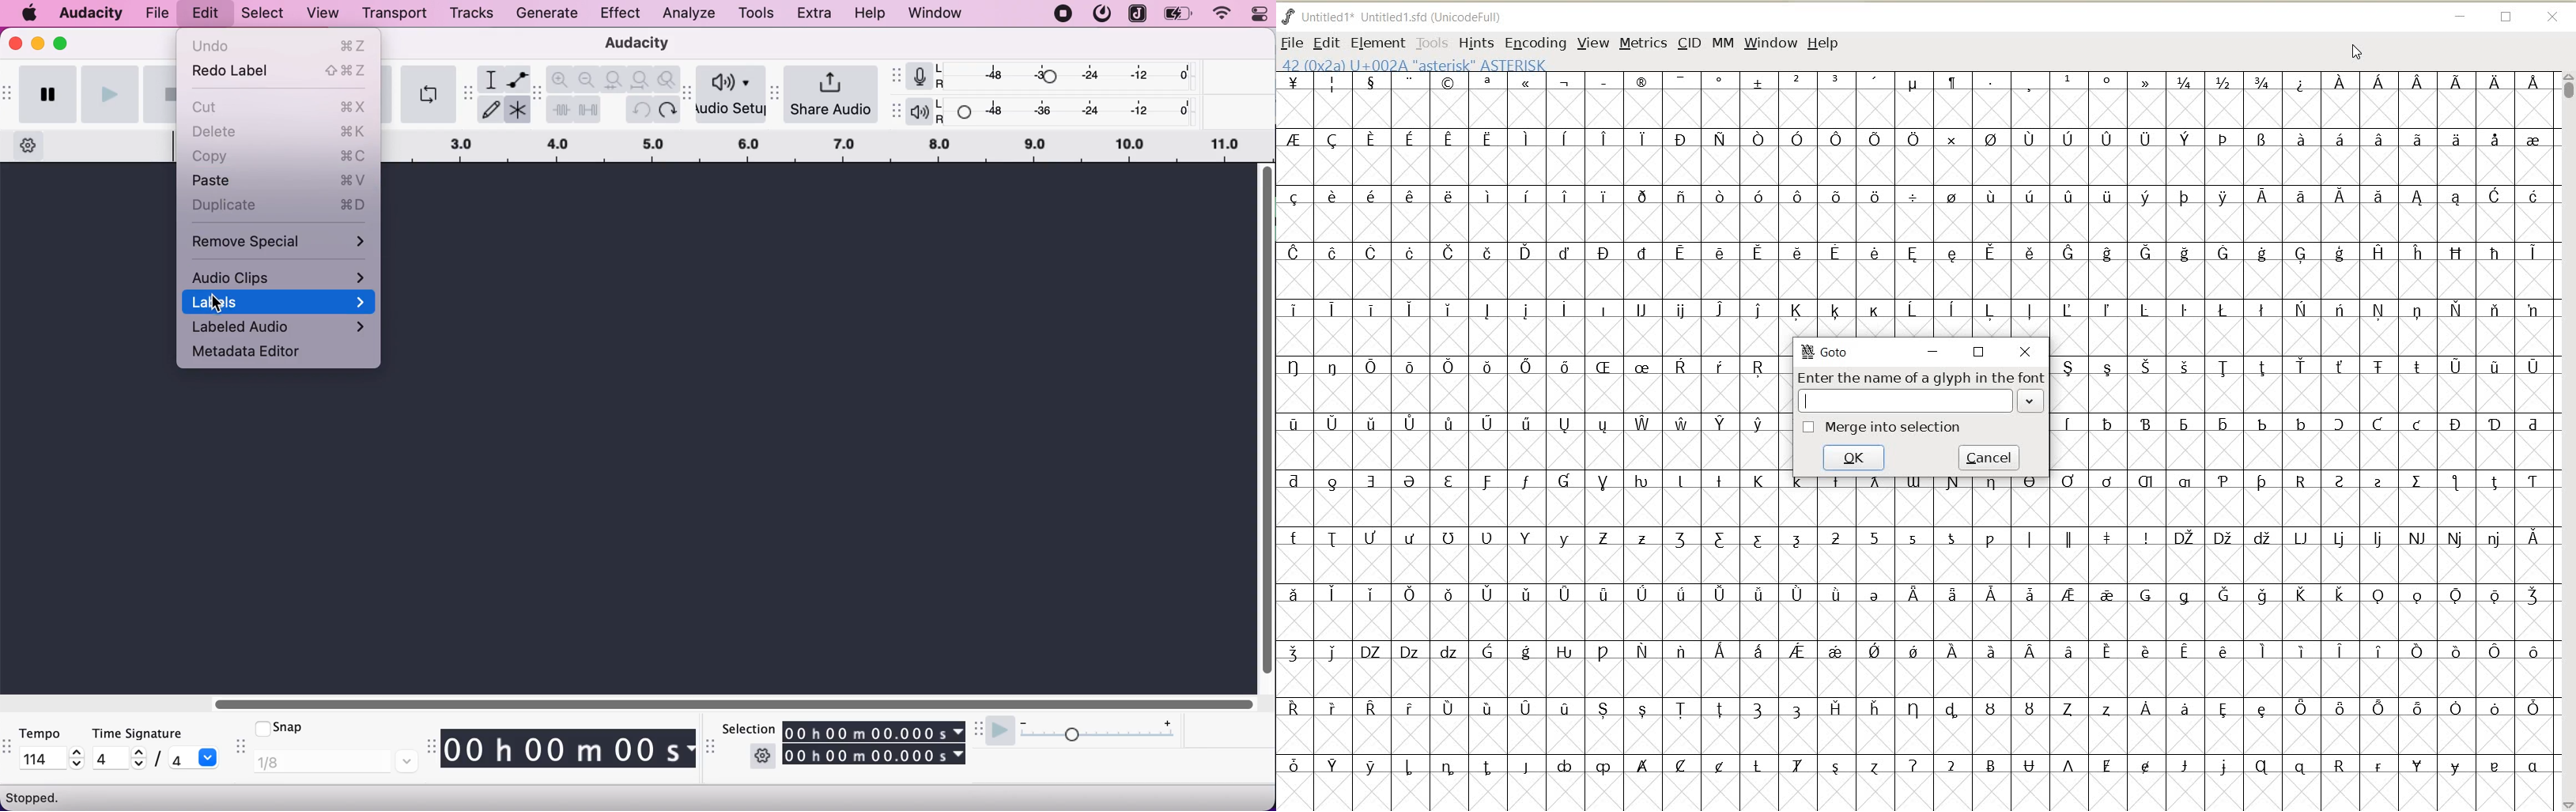  I want to click on audacity recording meter toolbar, so click(895, 74).